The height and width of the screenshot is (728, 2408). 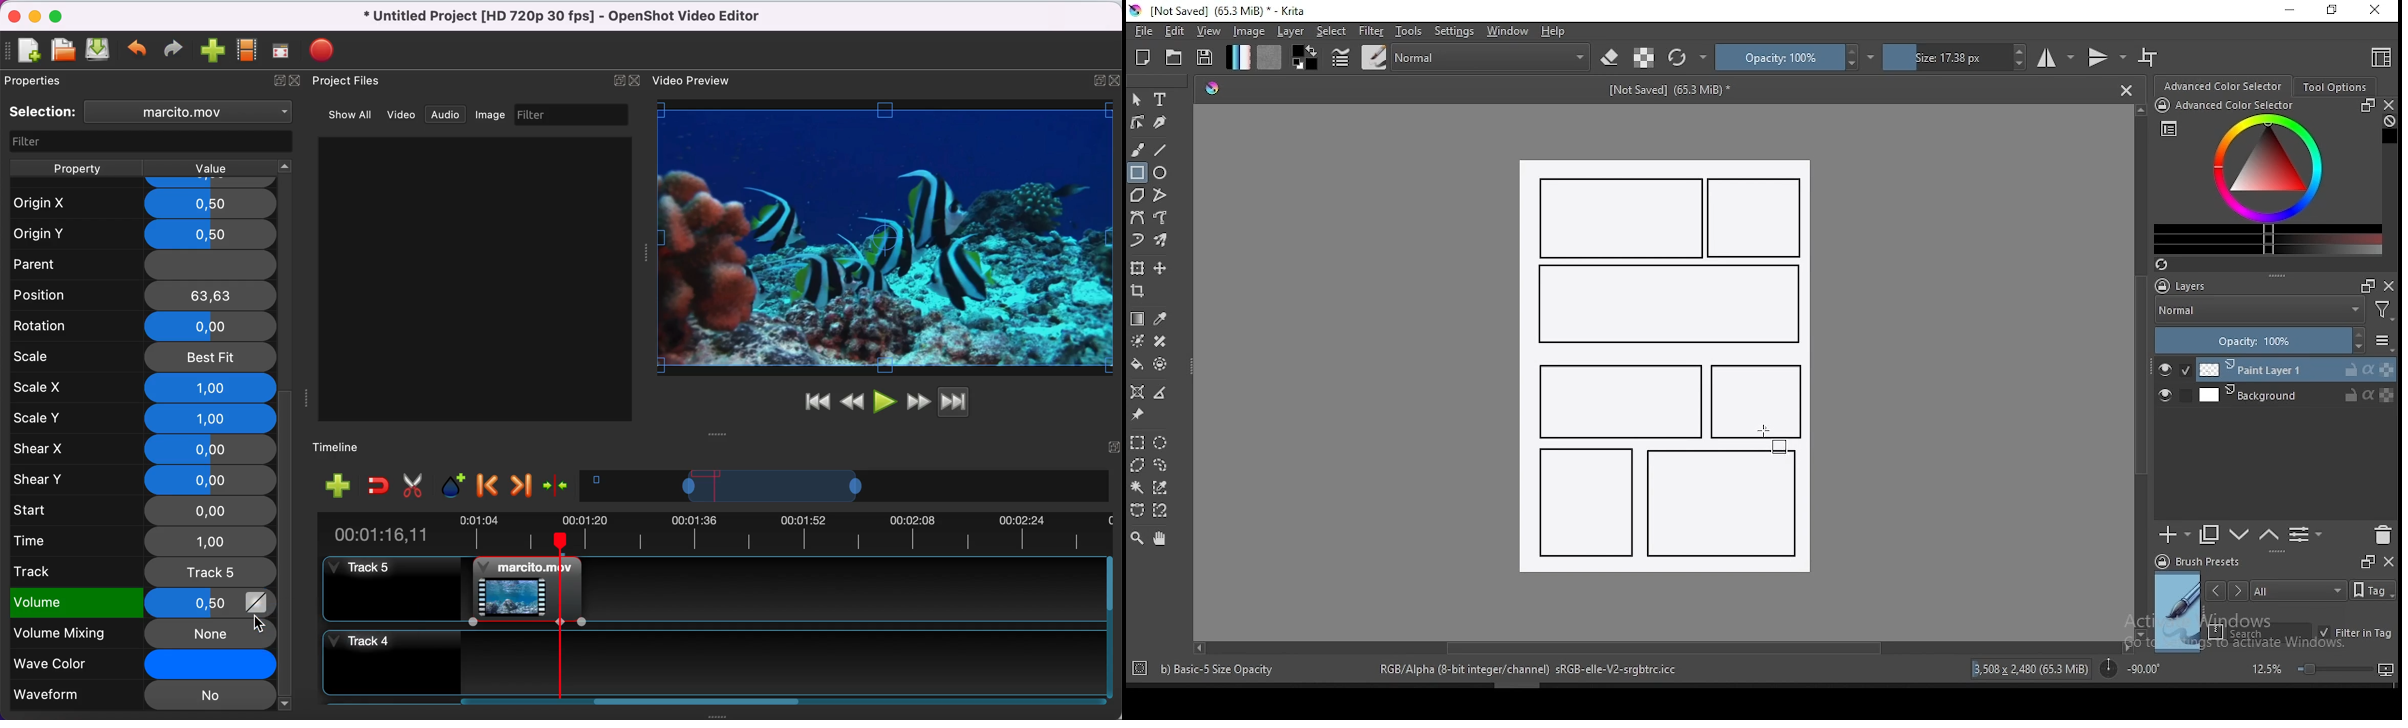 I want to click on tool options, so click(x=2336, y=87).